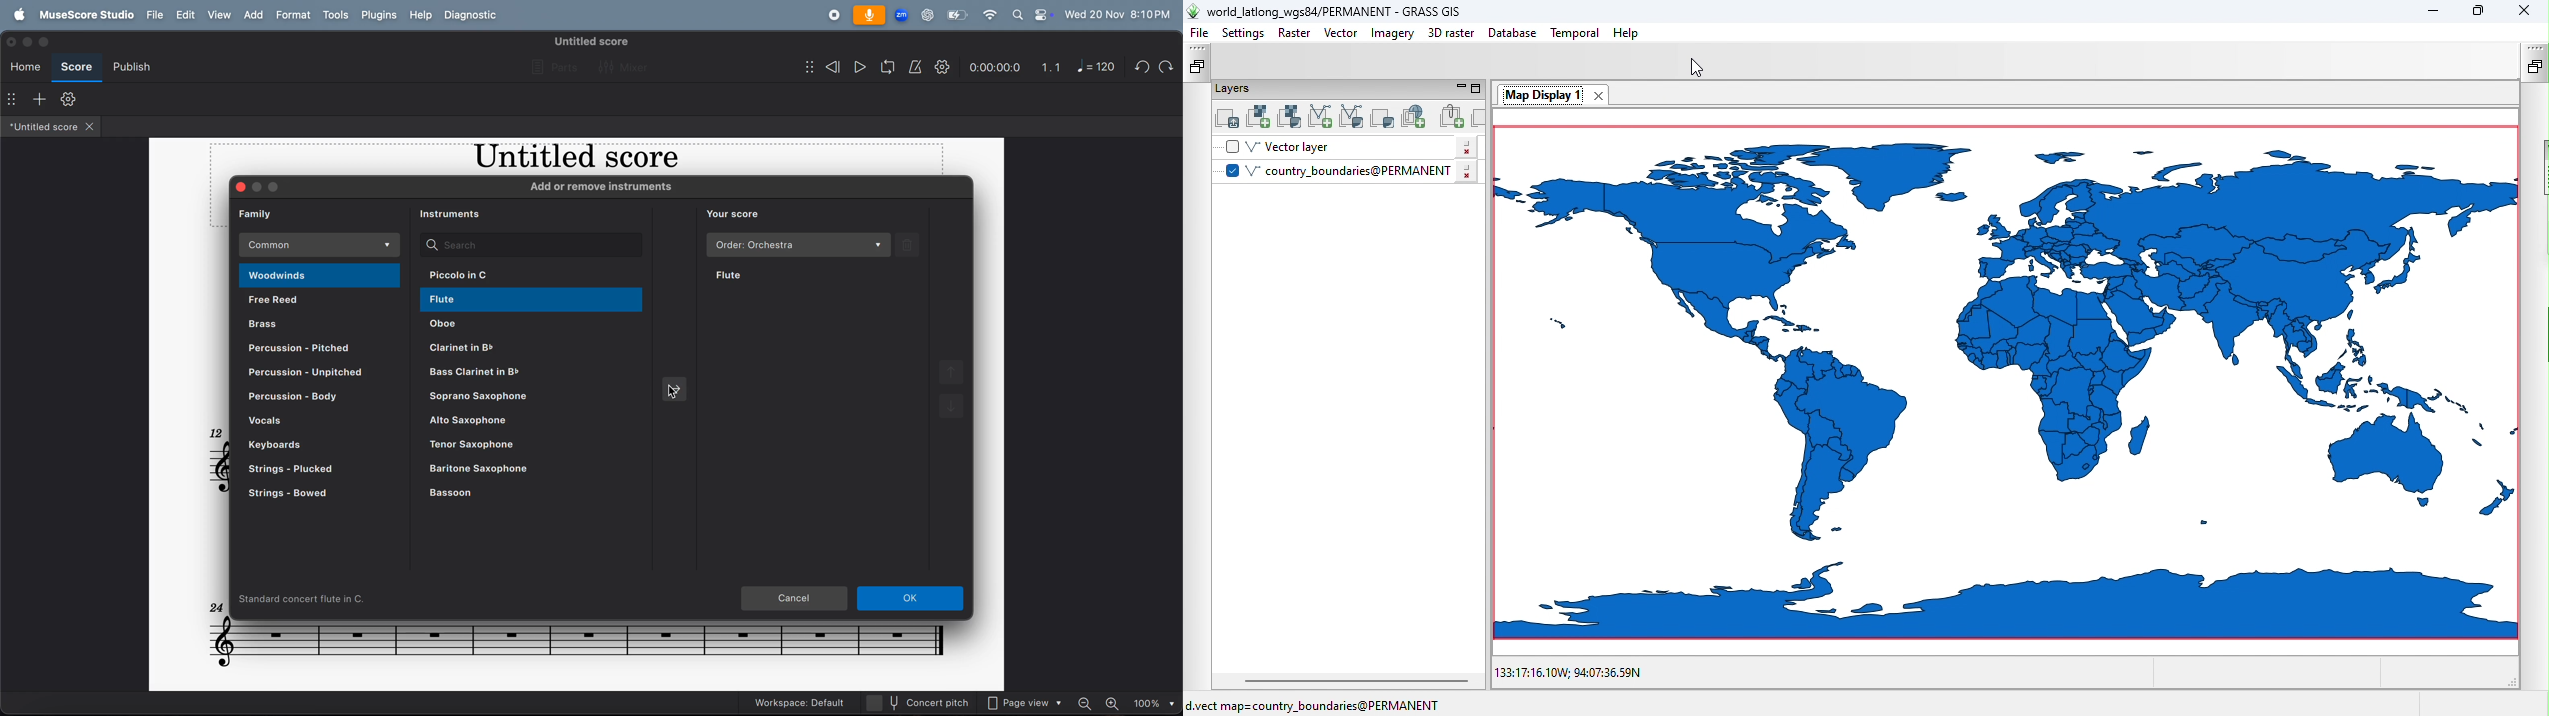 This screenshot has height=728, width=2576. What do you see at coordinates (296, 15) in the screenshot?
I see `format` at bounding box center [296, 15].